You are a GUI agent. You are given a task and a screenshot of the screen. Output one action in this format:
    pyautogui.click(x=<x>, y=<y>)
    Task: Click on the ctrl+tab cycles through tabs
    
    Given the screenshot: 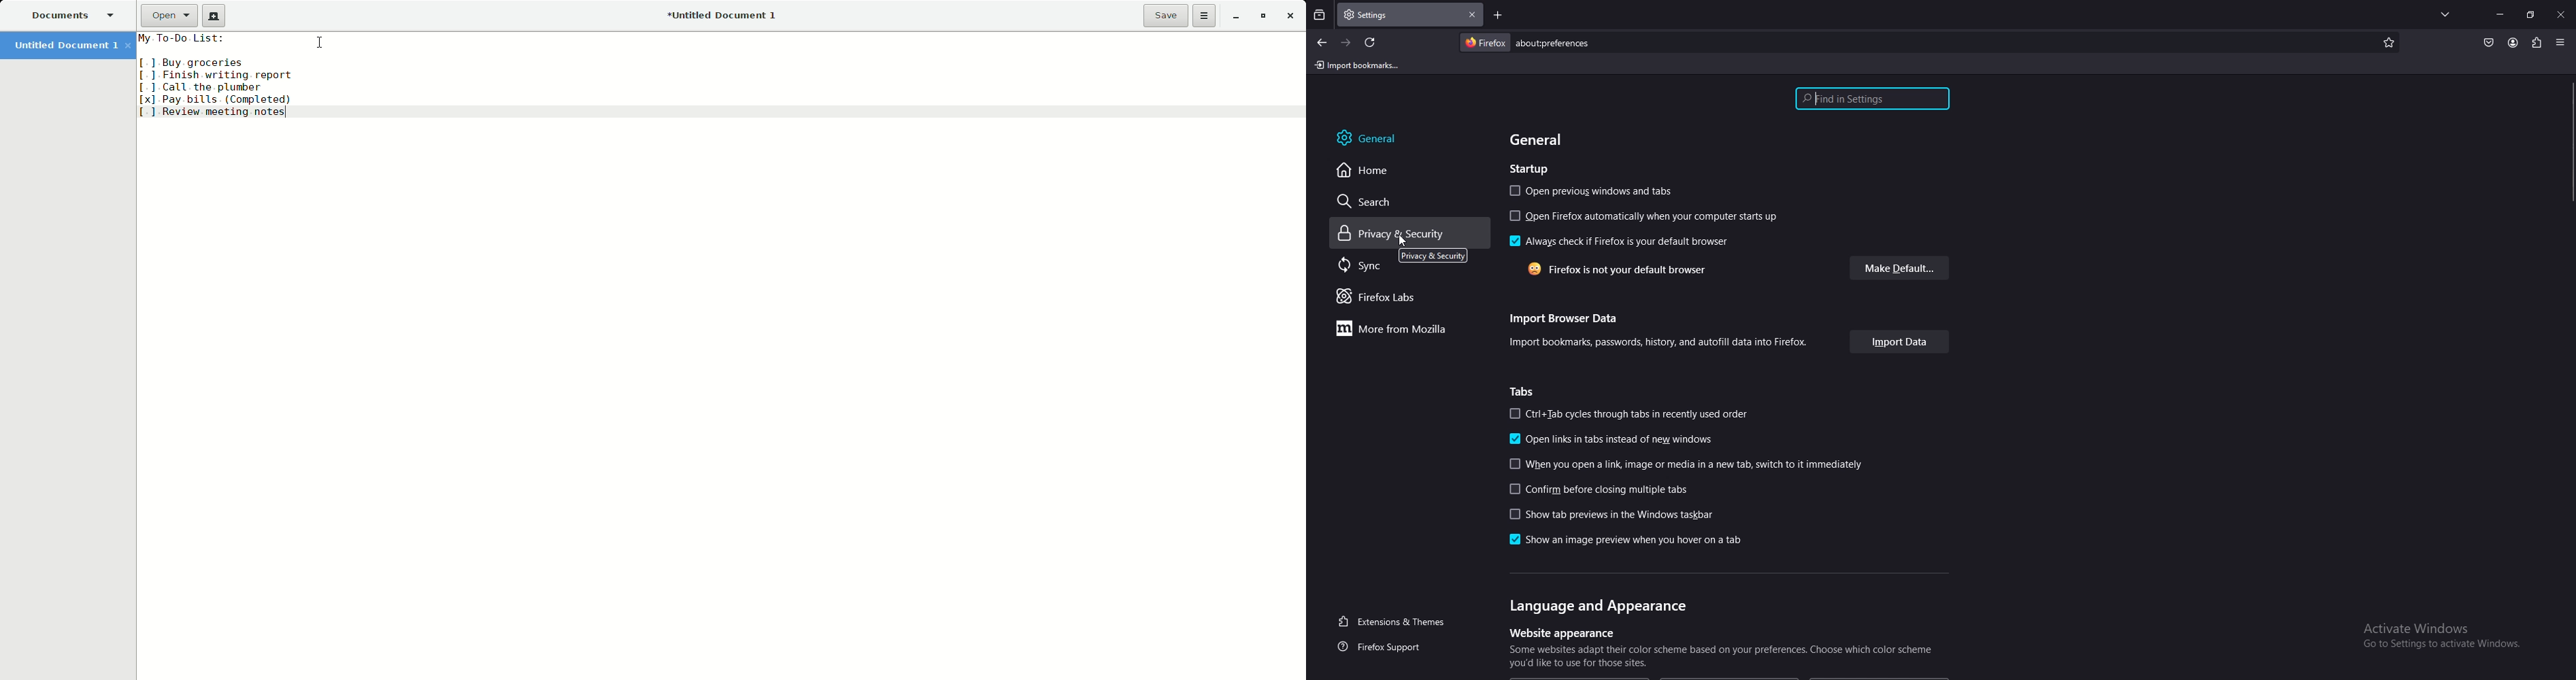 What is the action you would take?
    pyautogui.click(x=1632, y=415)
    